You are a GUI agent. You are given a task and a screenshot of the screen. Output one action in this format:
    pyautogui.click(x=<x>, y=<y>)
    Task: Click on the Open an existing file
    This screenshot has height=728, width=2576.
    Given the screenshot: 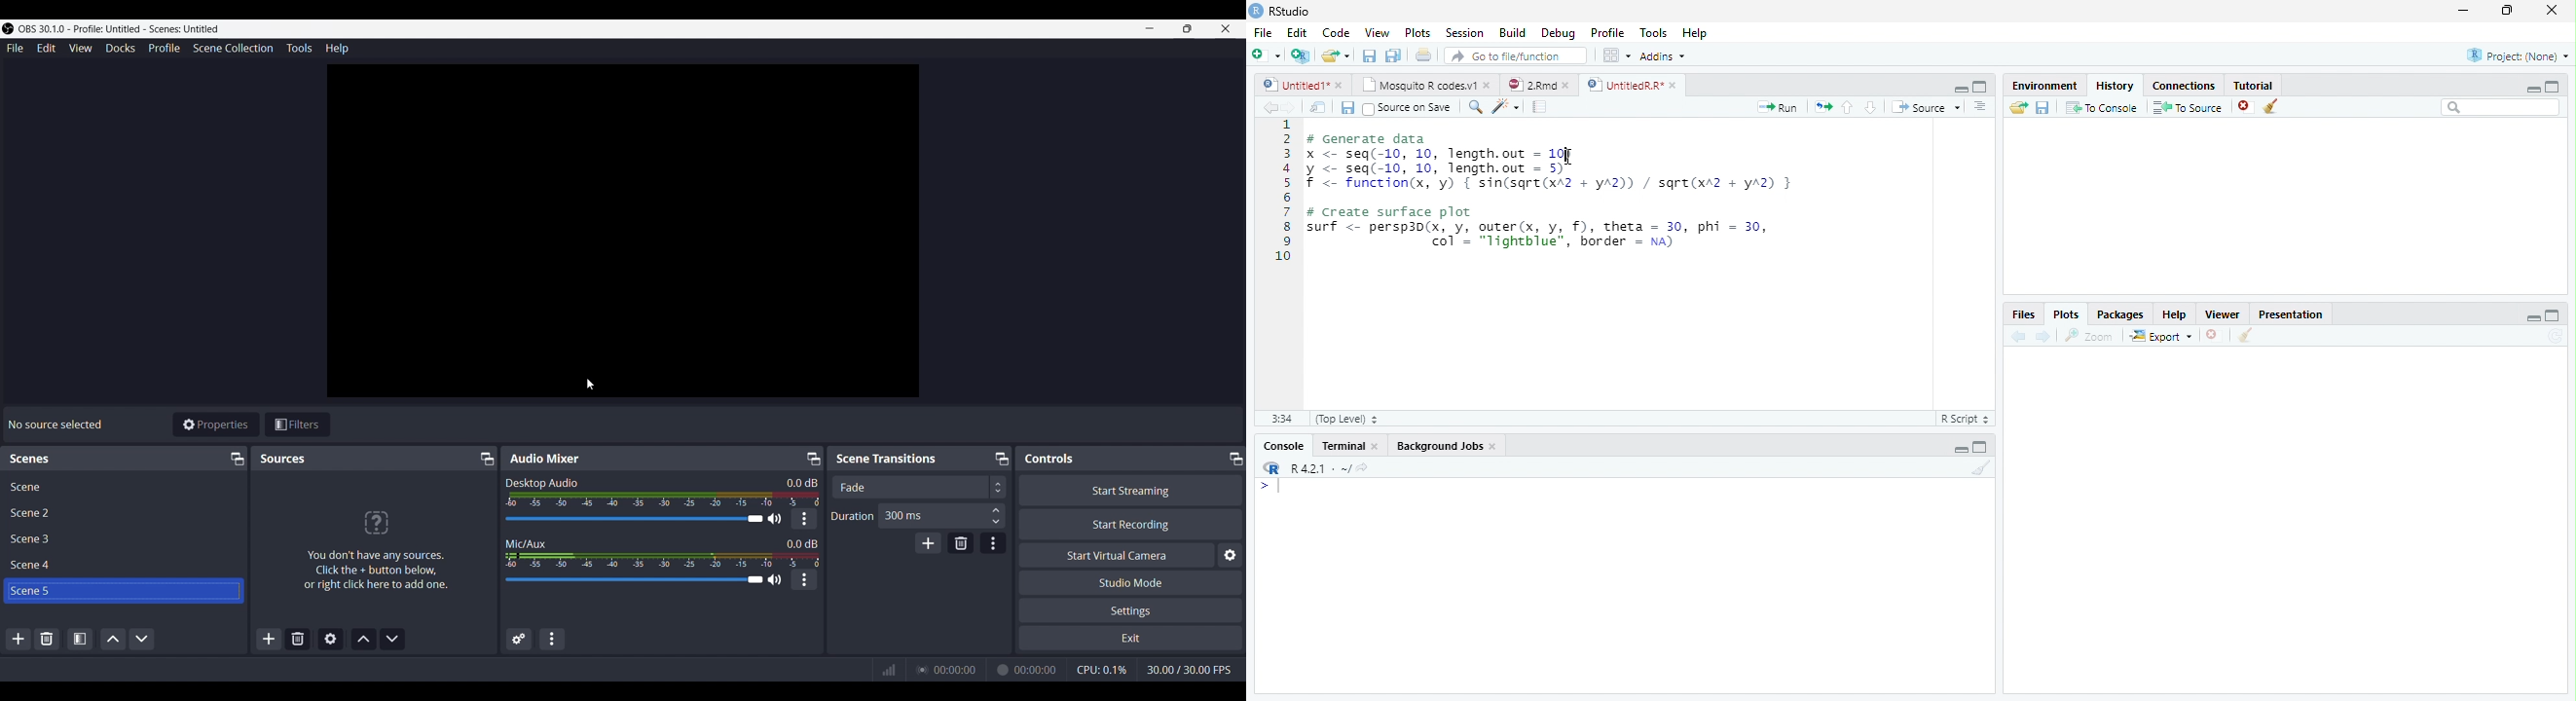 What is the action you would take?
    pyautogui.click(x=1328, y=55)
    